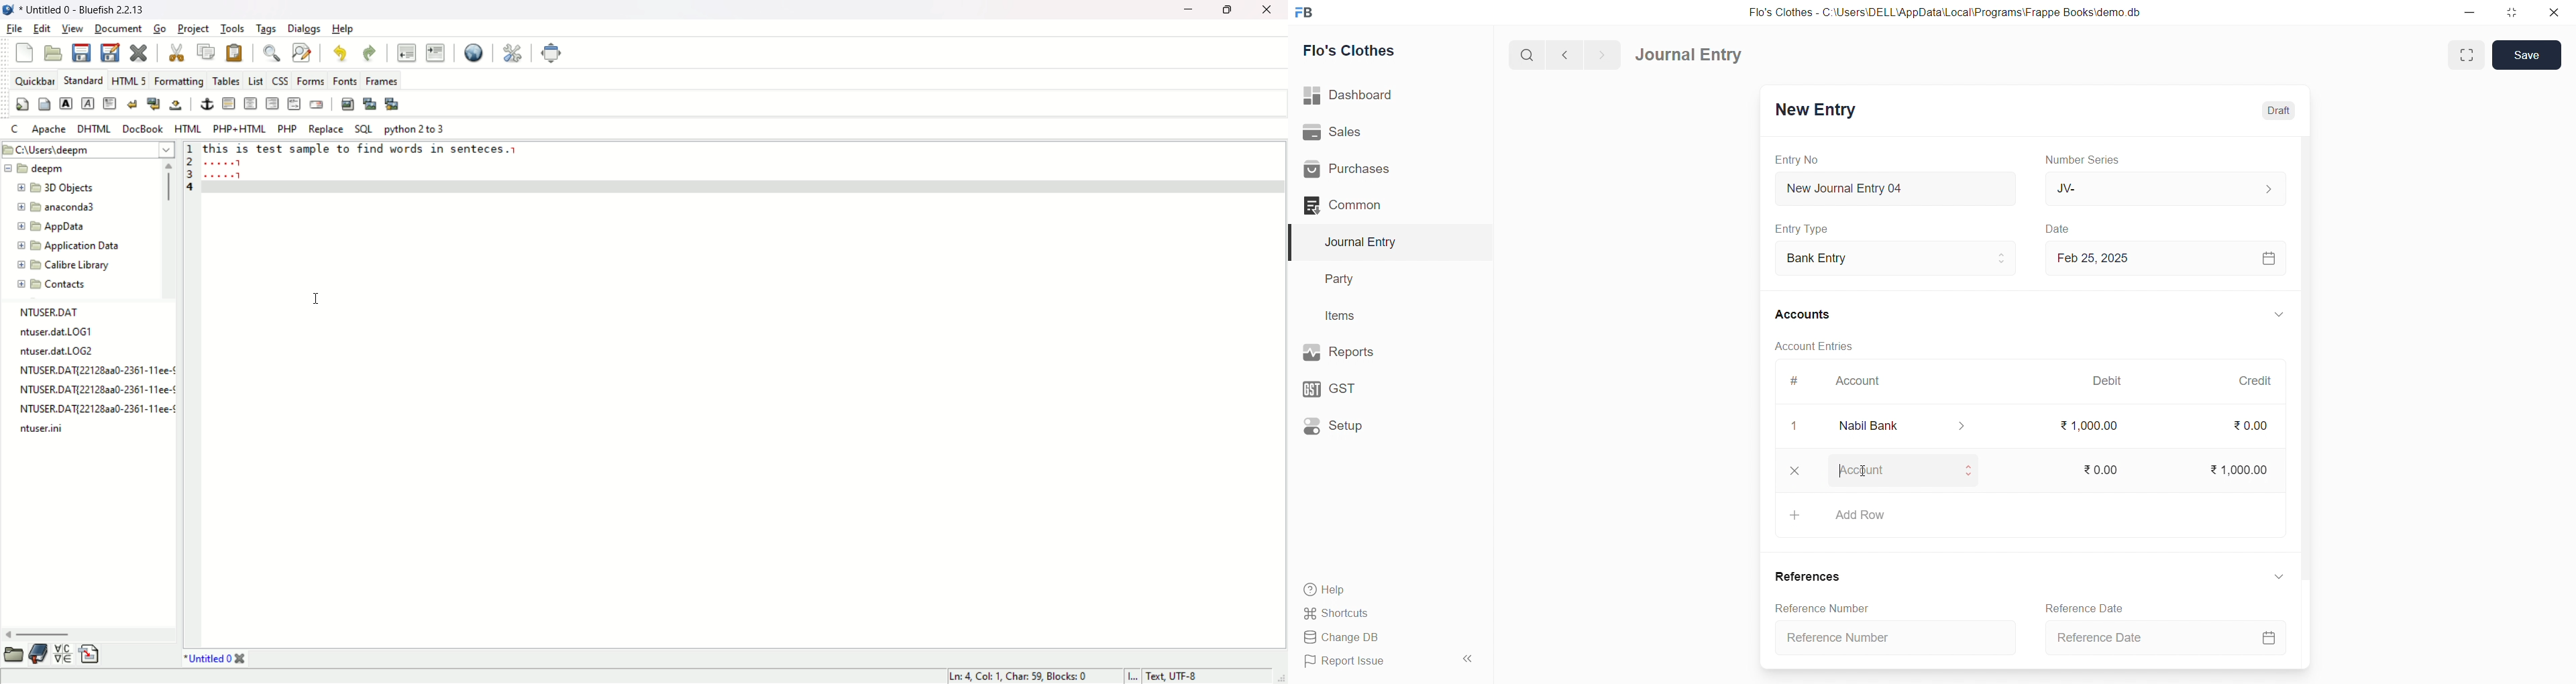  Describe the element at coordinates (341, 30) in the screenshot. I see `help` at that location.